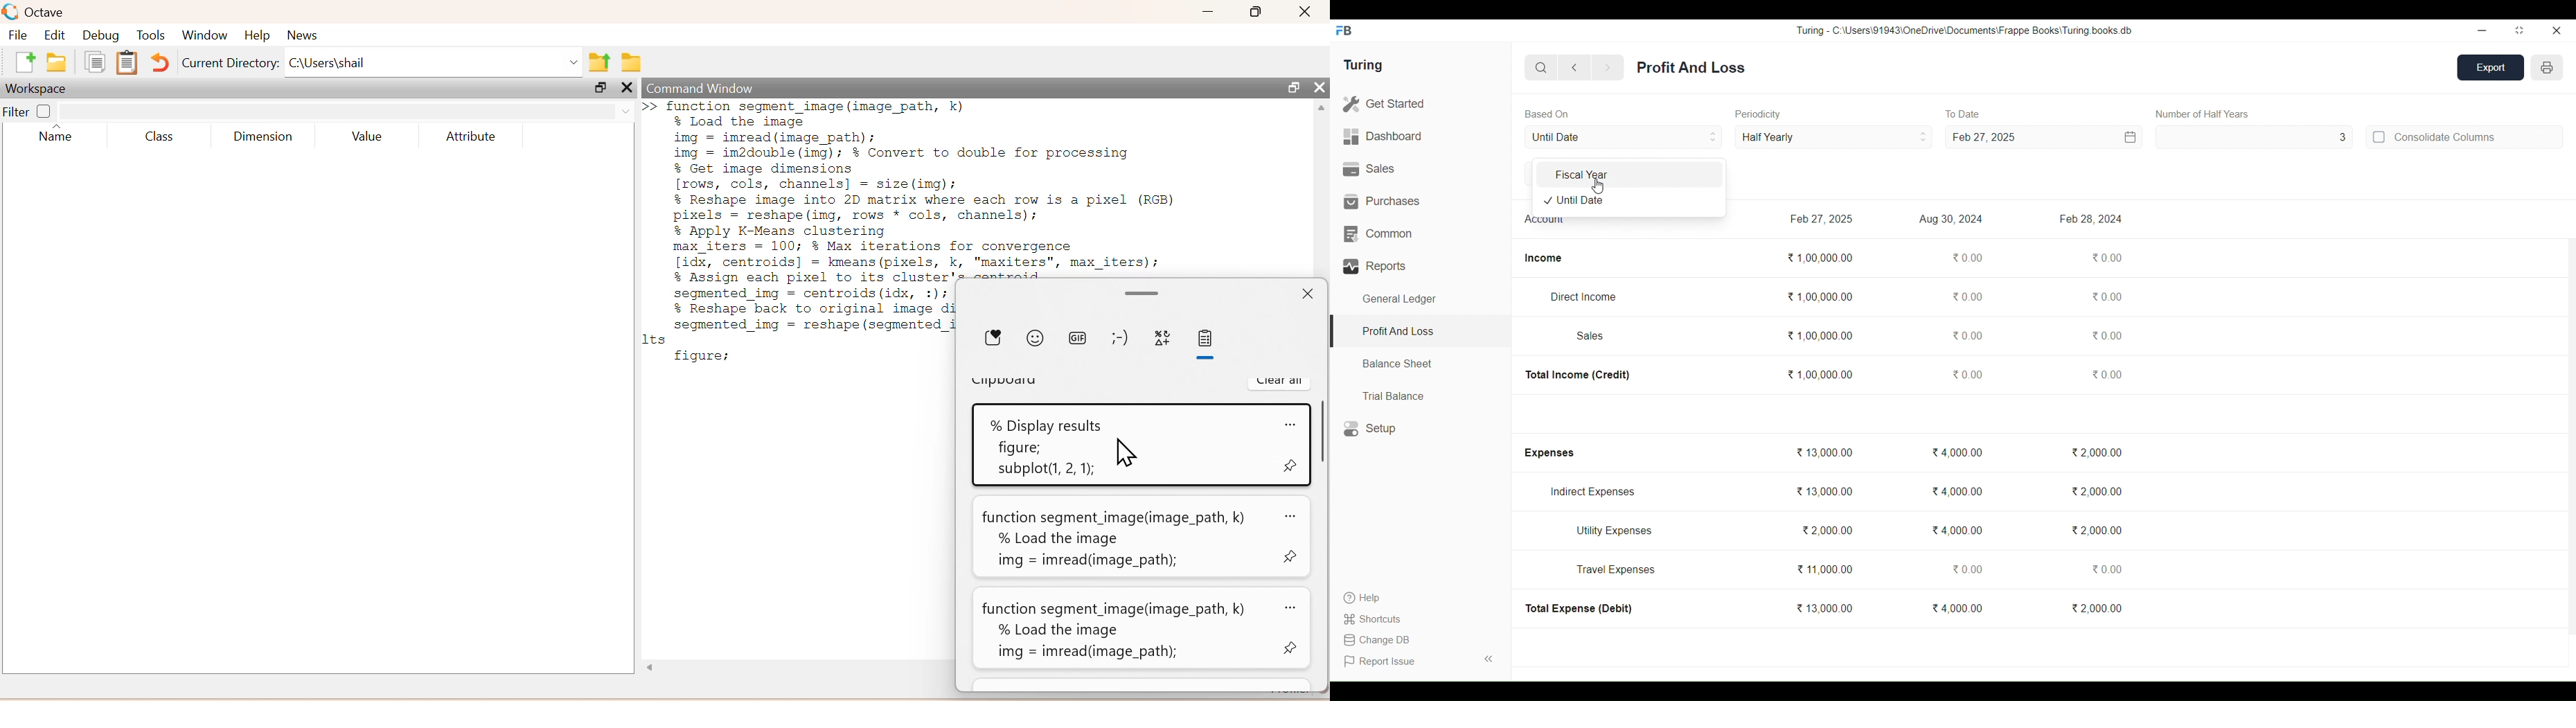  What do you see at coordinates (1965, 296) in the screenshot?
I see `0.00` at bounding box center [1965, 296].